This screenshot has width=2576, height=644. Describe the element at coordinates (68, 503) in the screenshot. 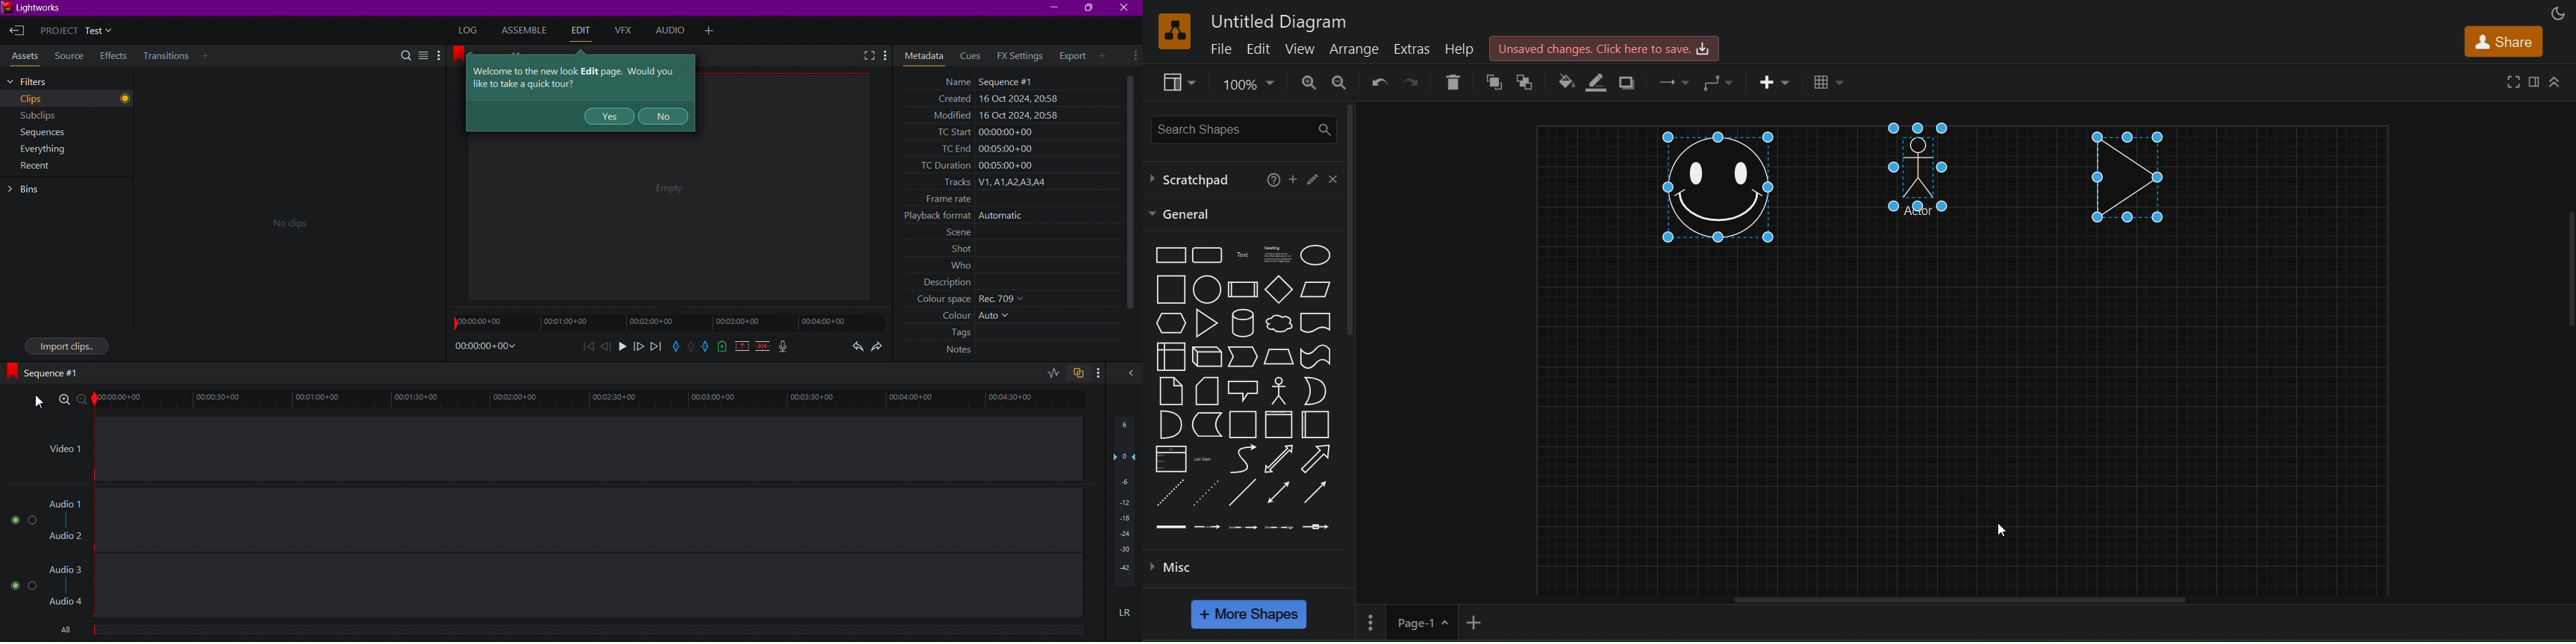

I see `Audio 1` at that location.